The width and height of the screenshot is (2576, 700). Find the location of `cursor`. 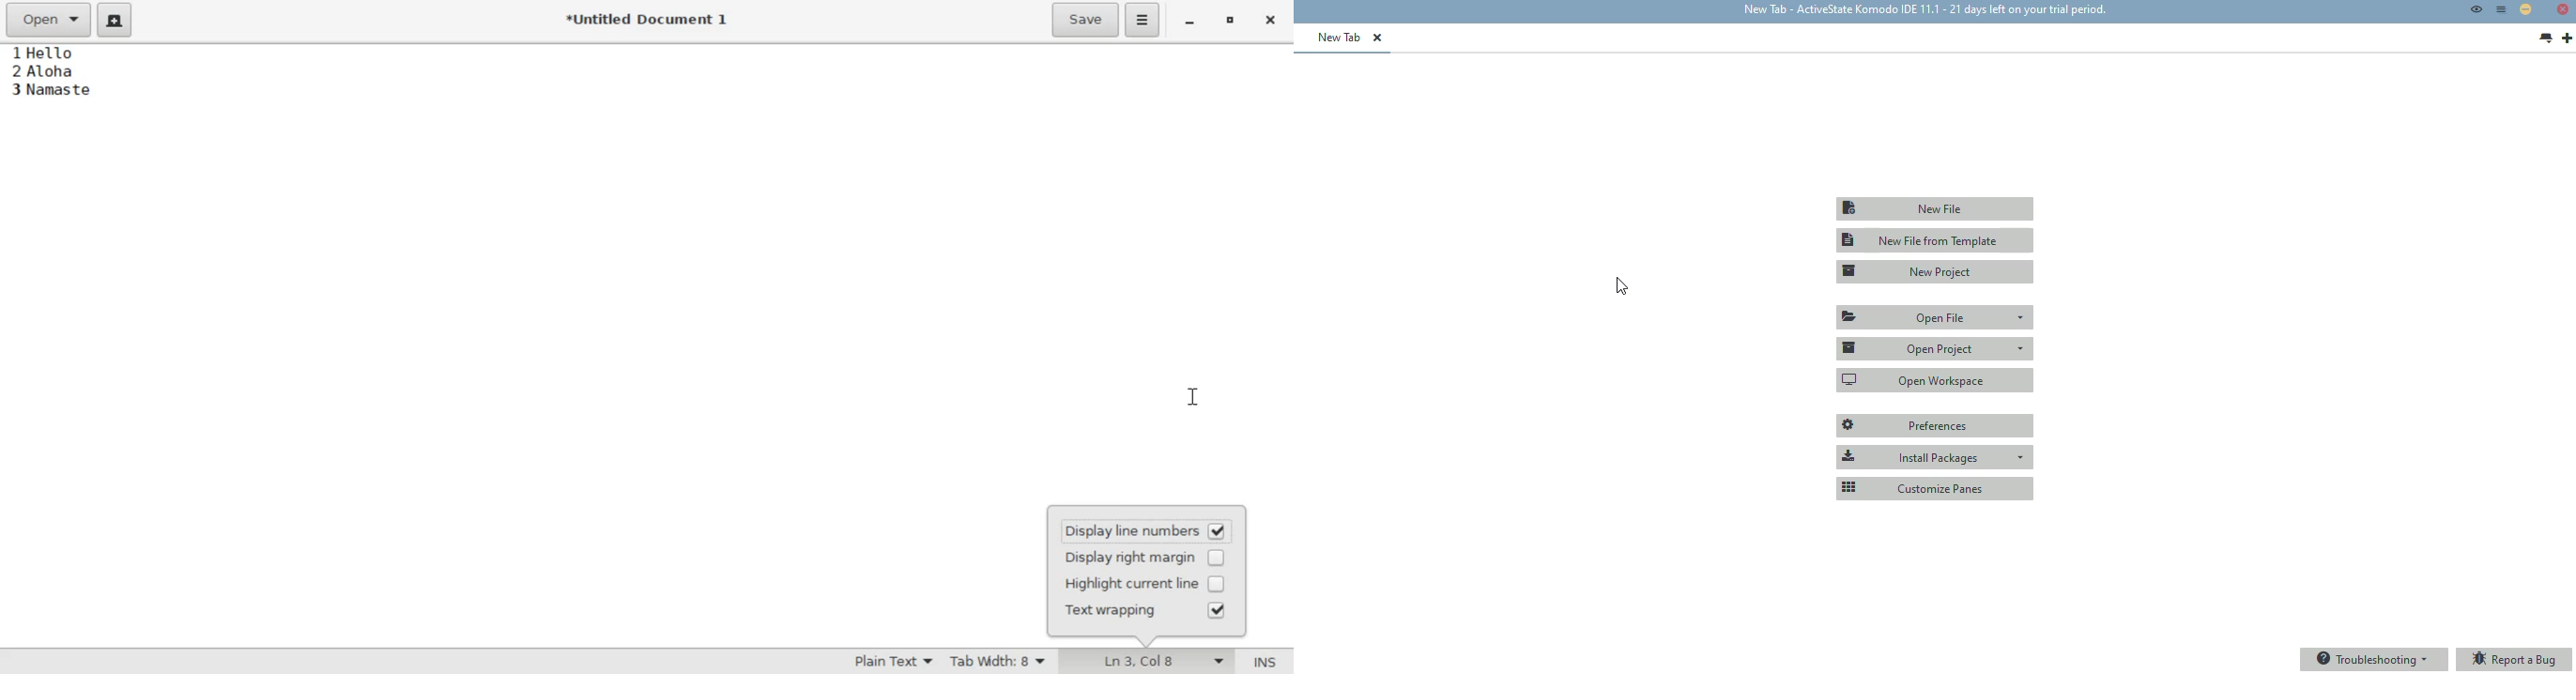

cursor is located at coordinates (1196, 398).